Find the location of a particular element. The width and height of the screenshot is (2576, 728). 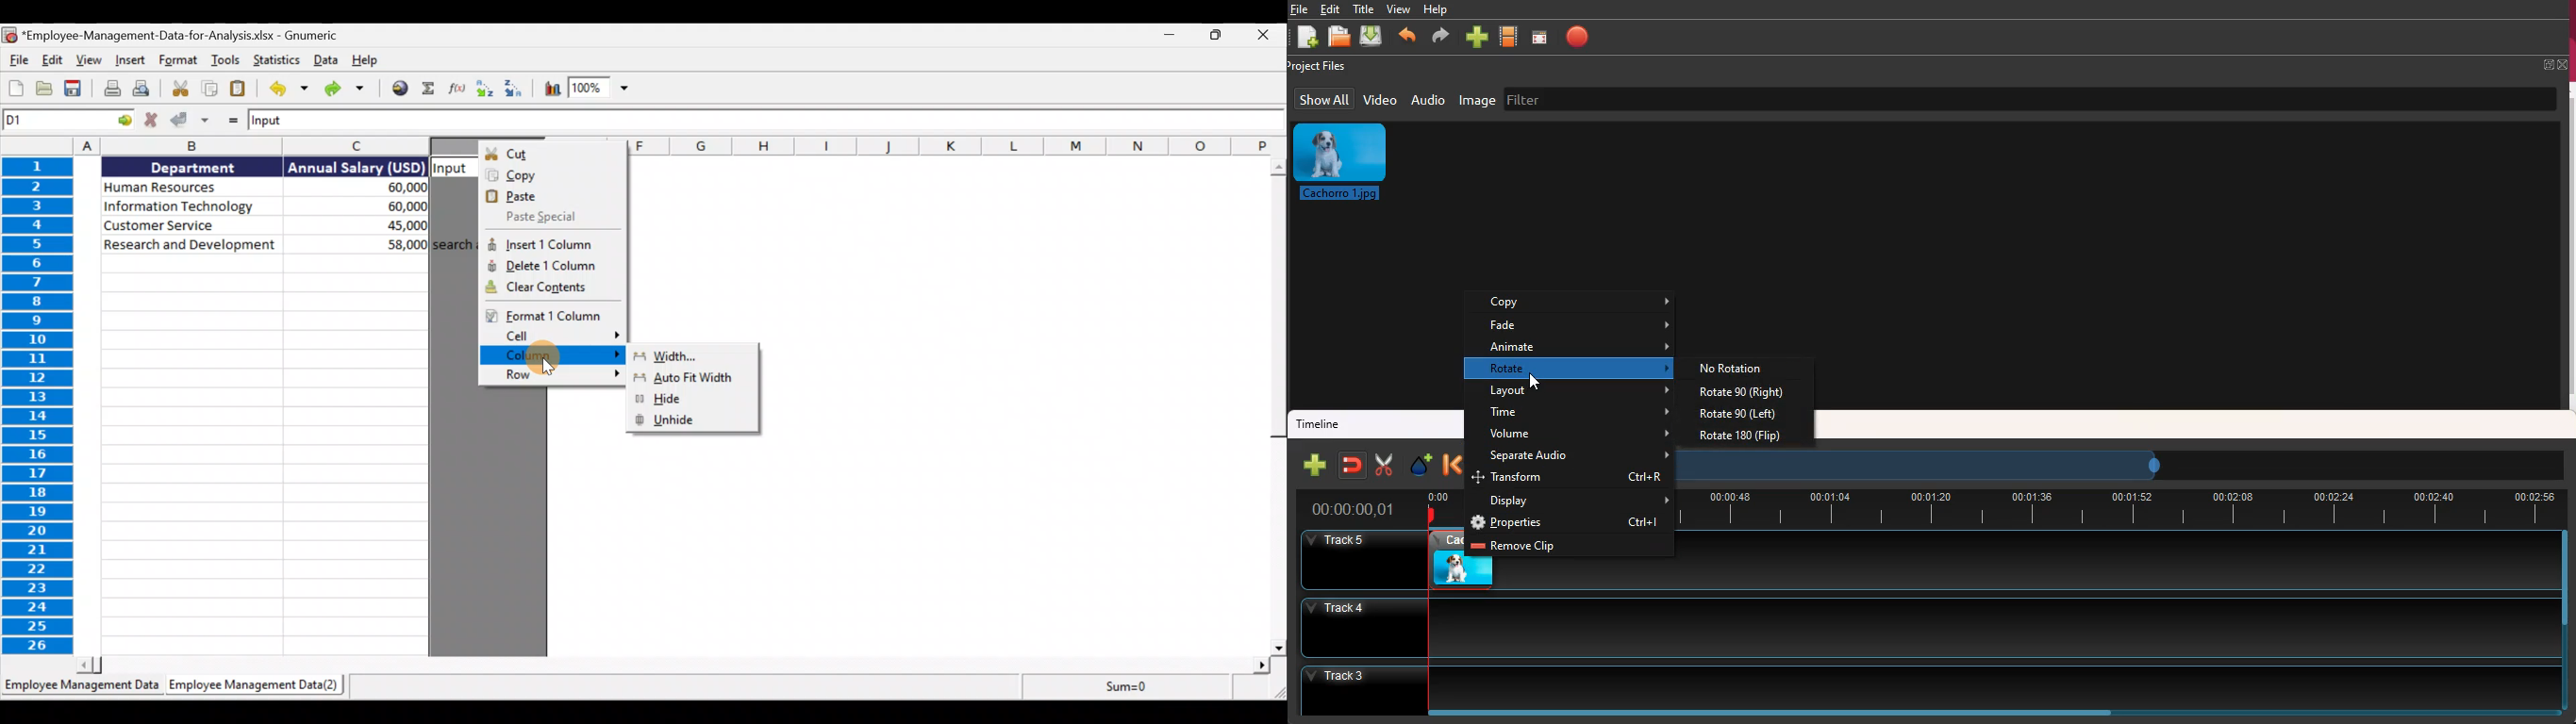

Delete 1 column is located at coordinates (551, 269).